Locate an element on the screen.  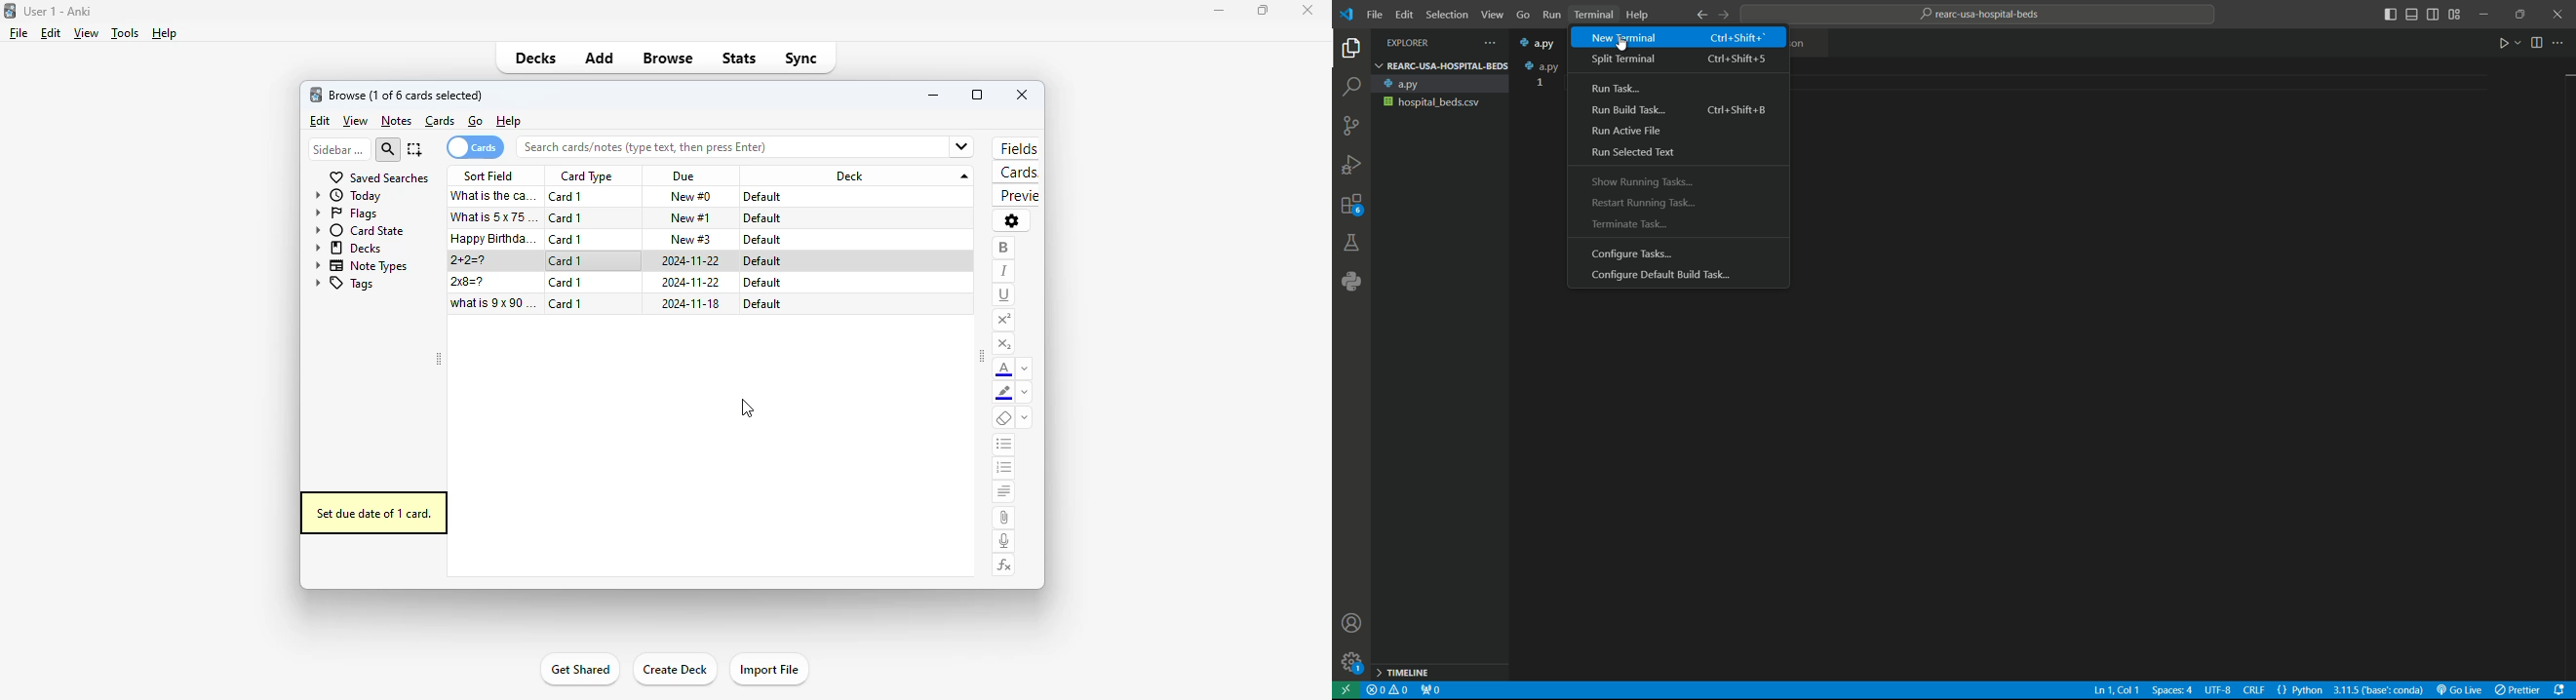
sort field is located at coordinates (489, 175).